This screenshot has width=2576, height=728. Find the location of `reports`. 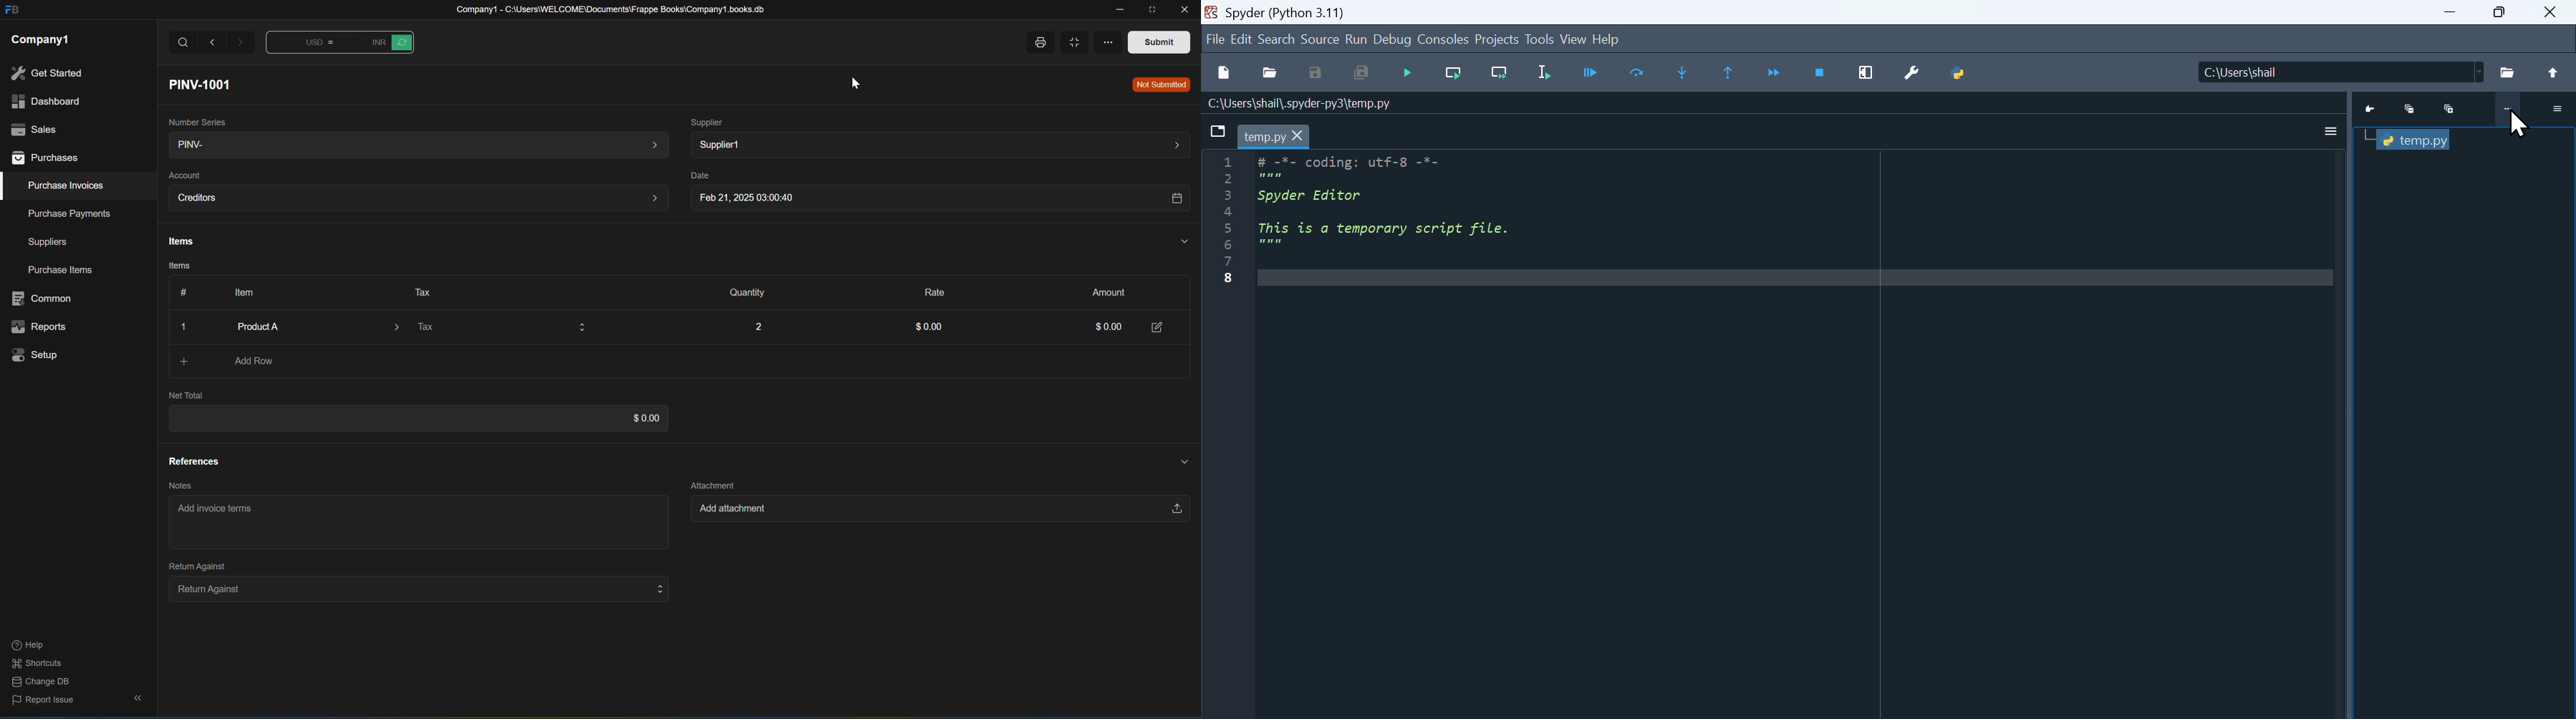

reports is located at coordinates (39, 328).